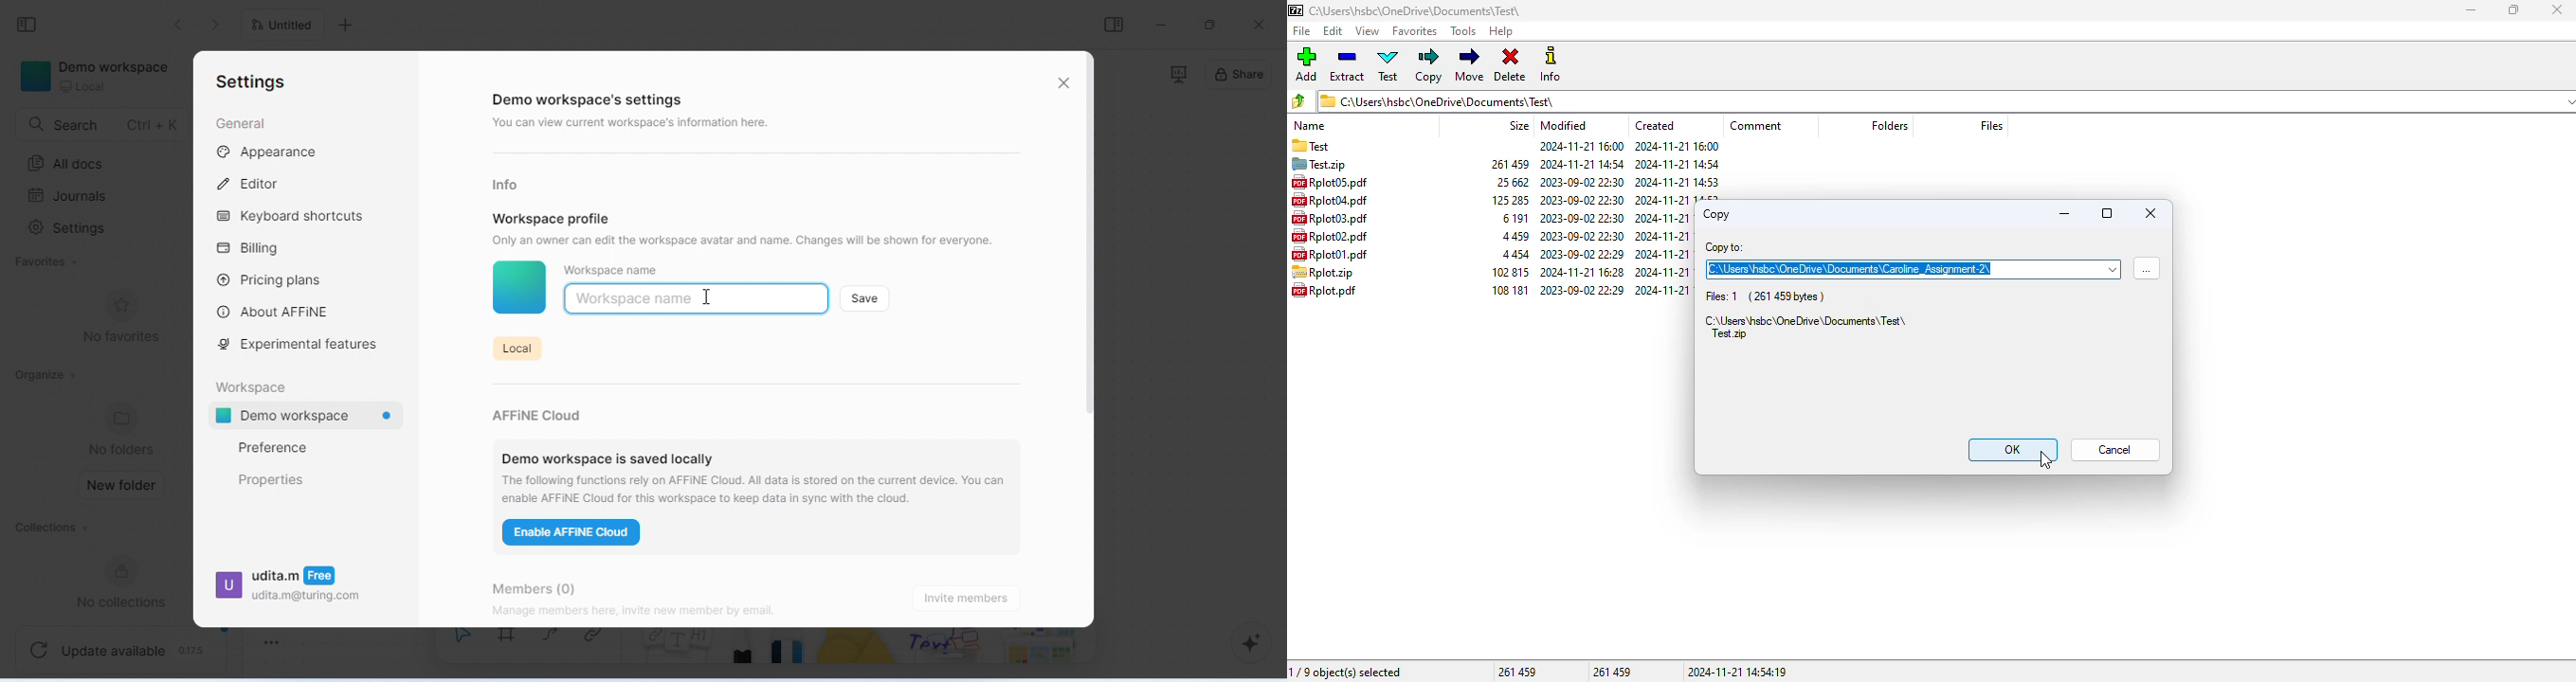  What do you see at coordinates (287, 26) in the screenshot?
I see `untitled` at bounding box center [287, 26].